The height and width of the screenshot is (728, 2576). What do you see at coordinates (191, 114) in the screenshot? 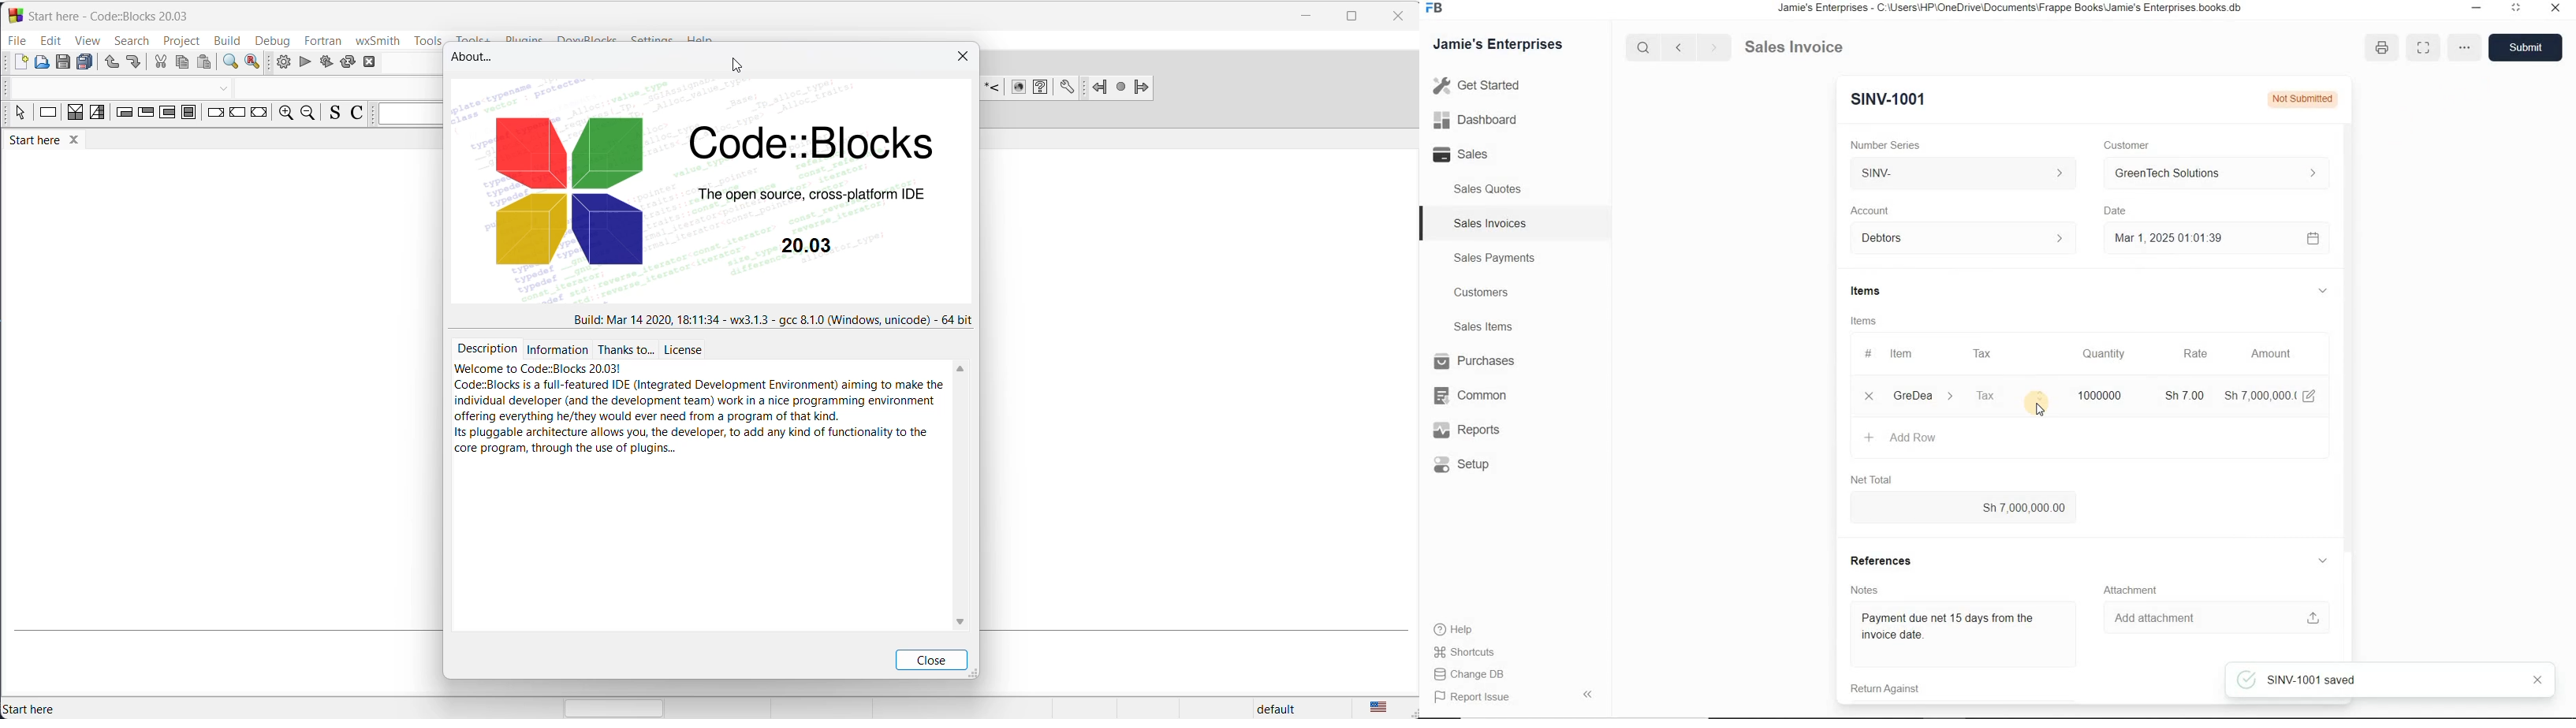
I see `block instruction` at bounding box center [191, 114].